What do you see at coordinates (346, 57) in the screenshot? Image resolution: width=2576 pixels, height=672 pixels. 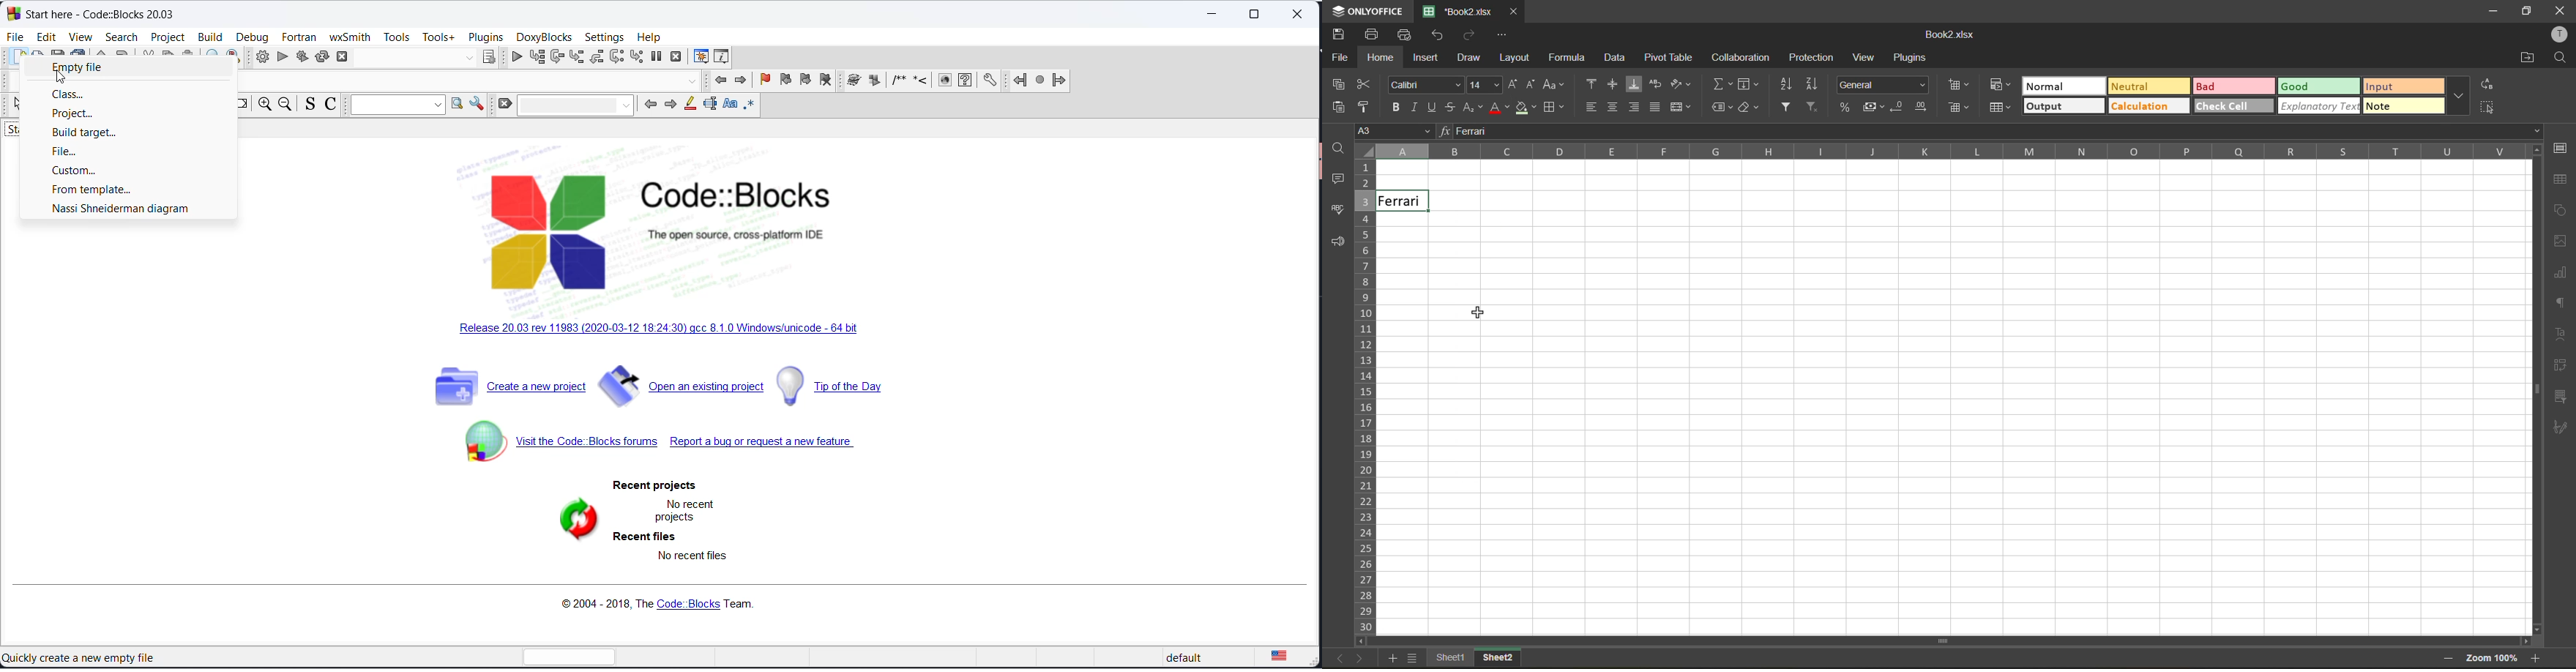 I see `abort` at bounding box center [346, 57].